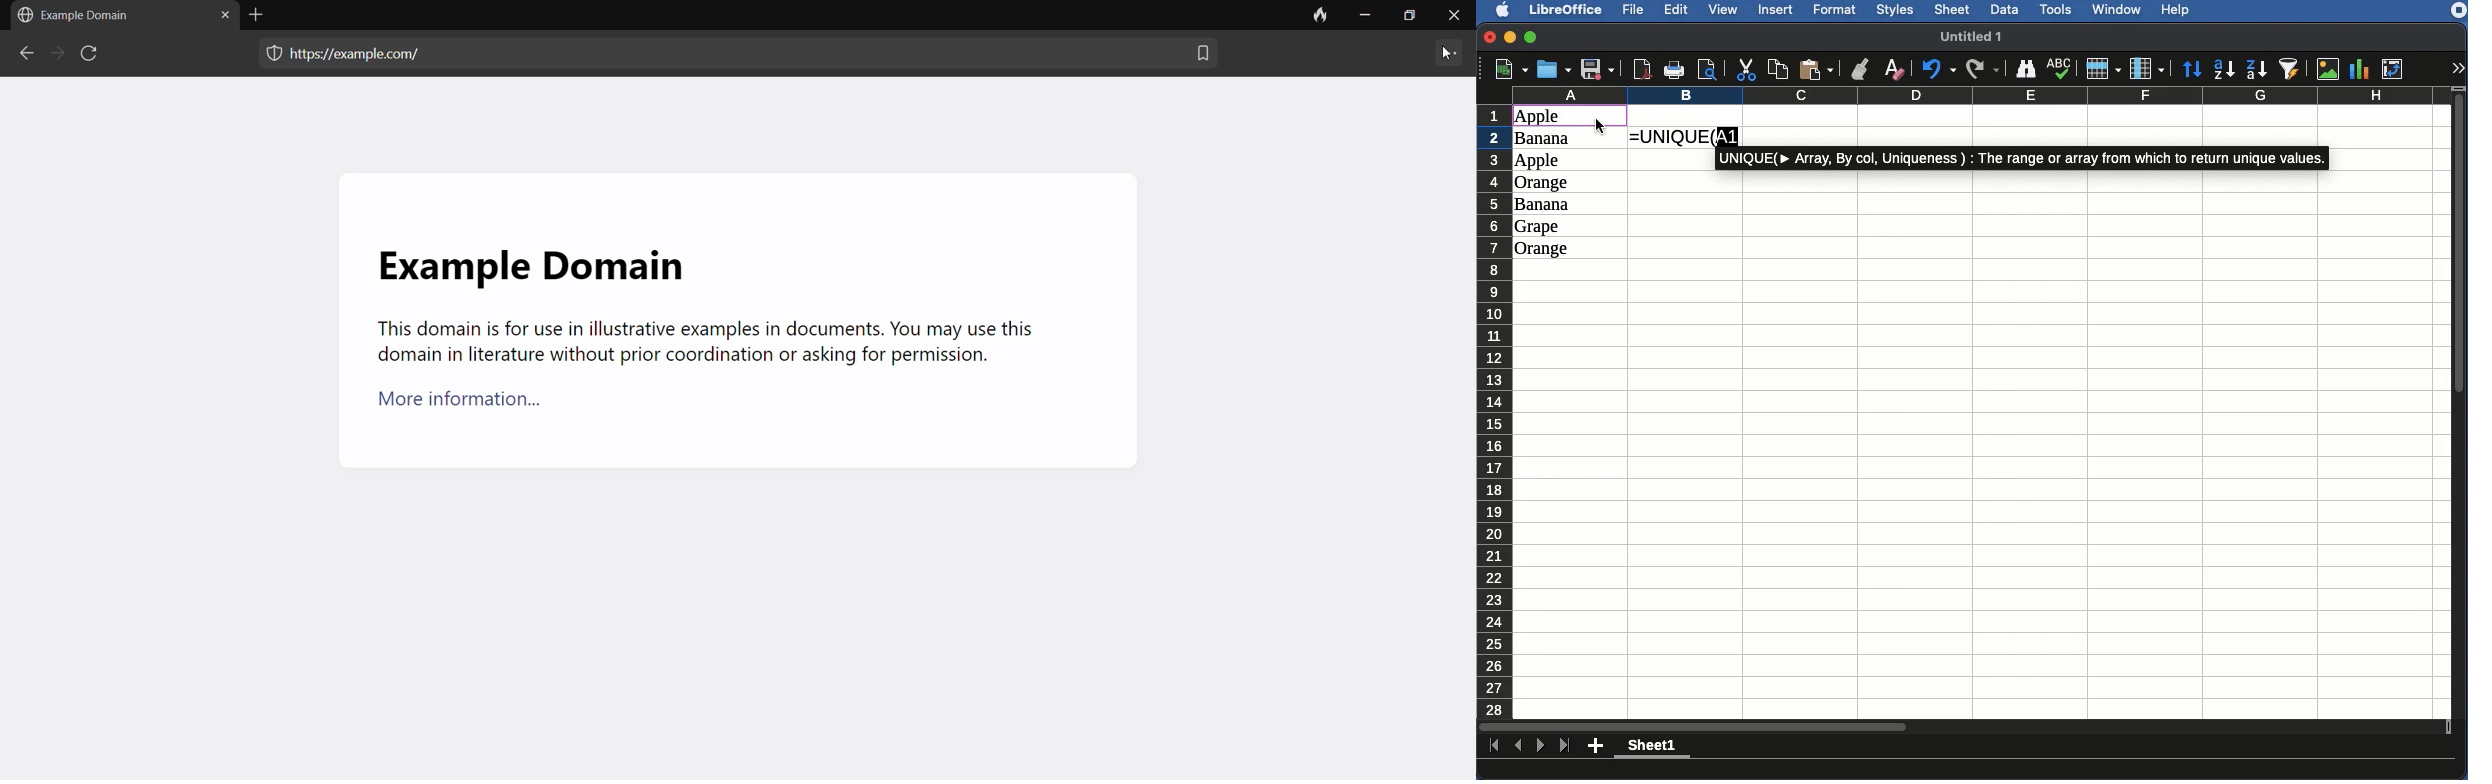  Describe the element at coordinates (1896, 68) in the screenshot. I see `Clear formatting` at that location.